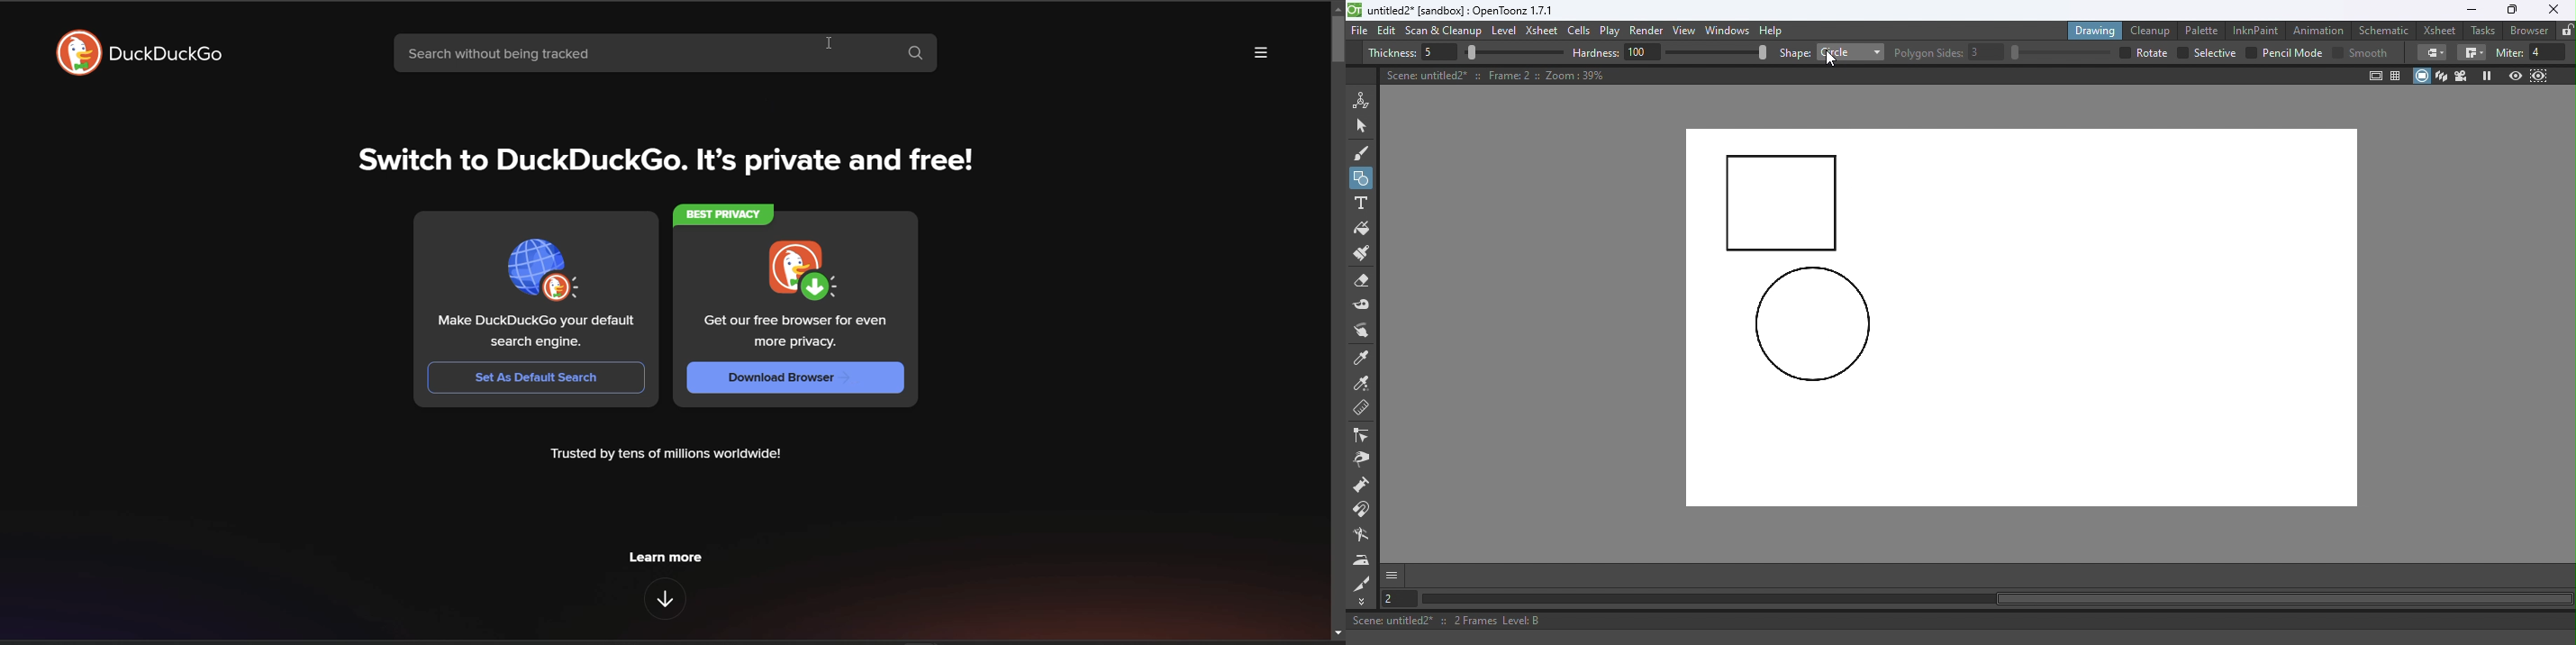  What do you see at coordinates (1444, 32) in the screenshot?
I see `Scan & Cleanup` at bounding box center [1444, 32].